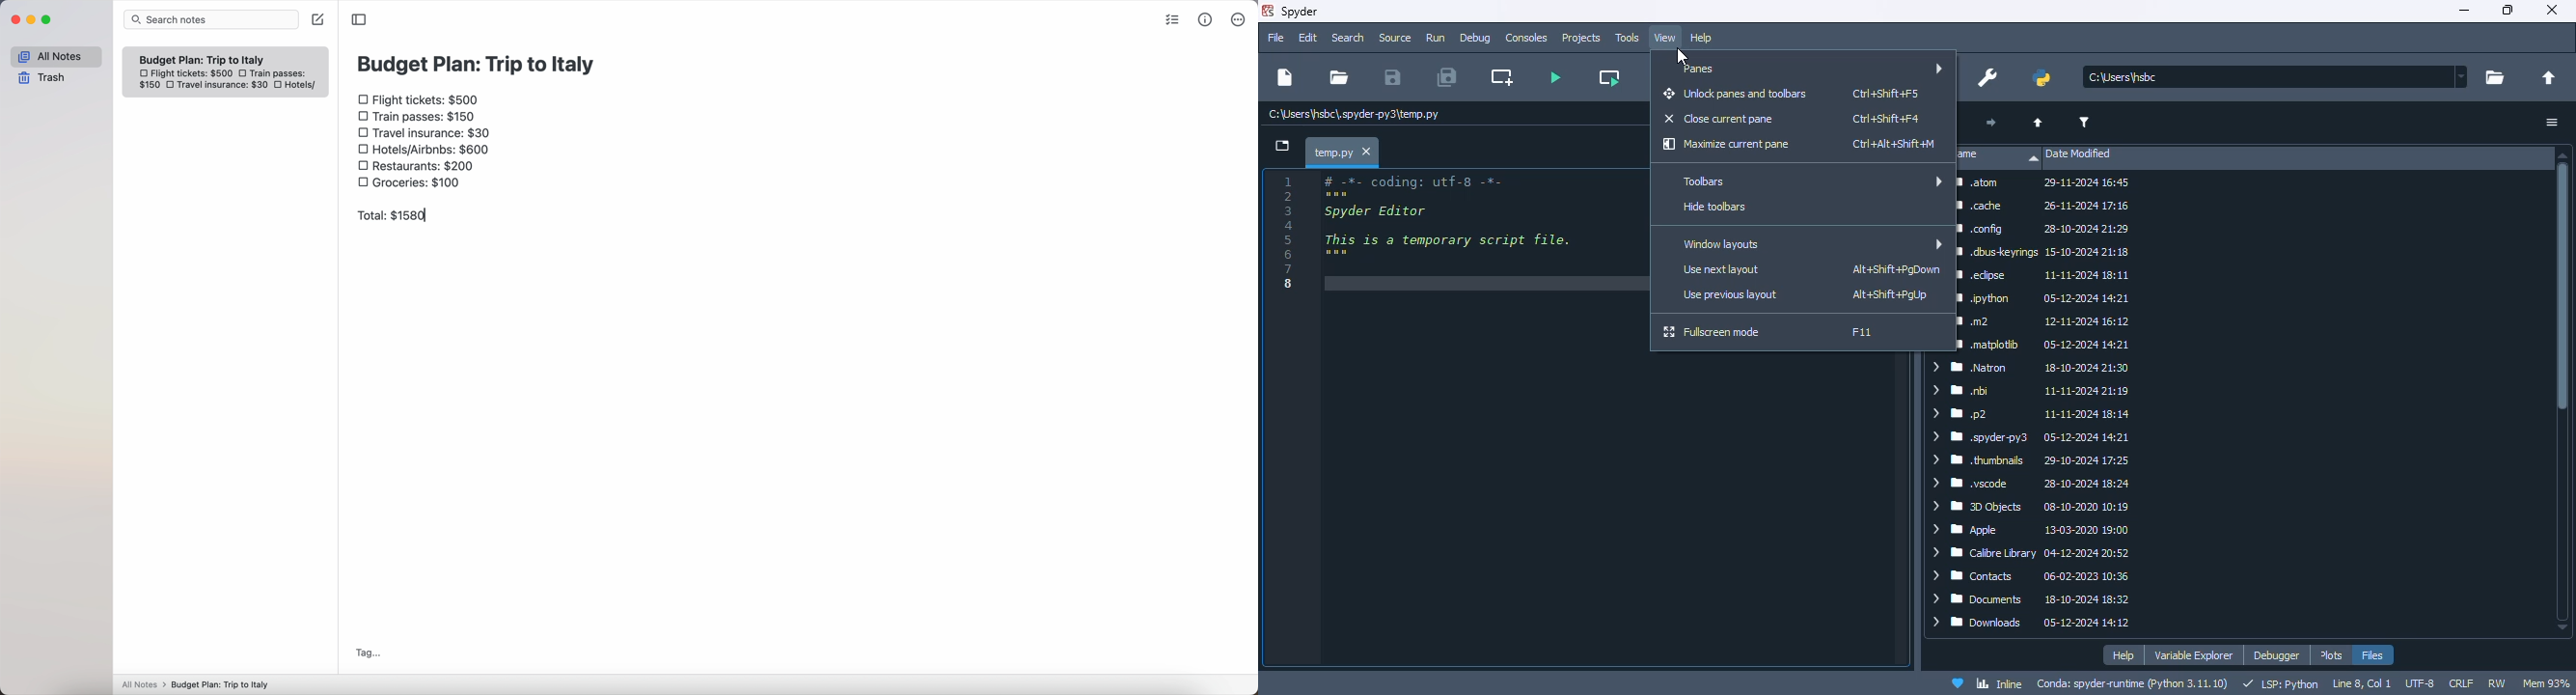 The image size is (2576, 700). Describe the element at coordinates (1727, 145) in the screenshot. I see `maximize current pane` at that location.